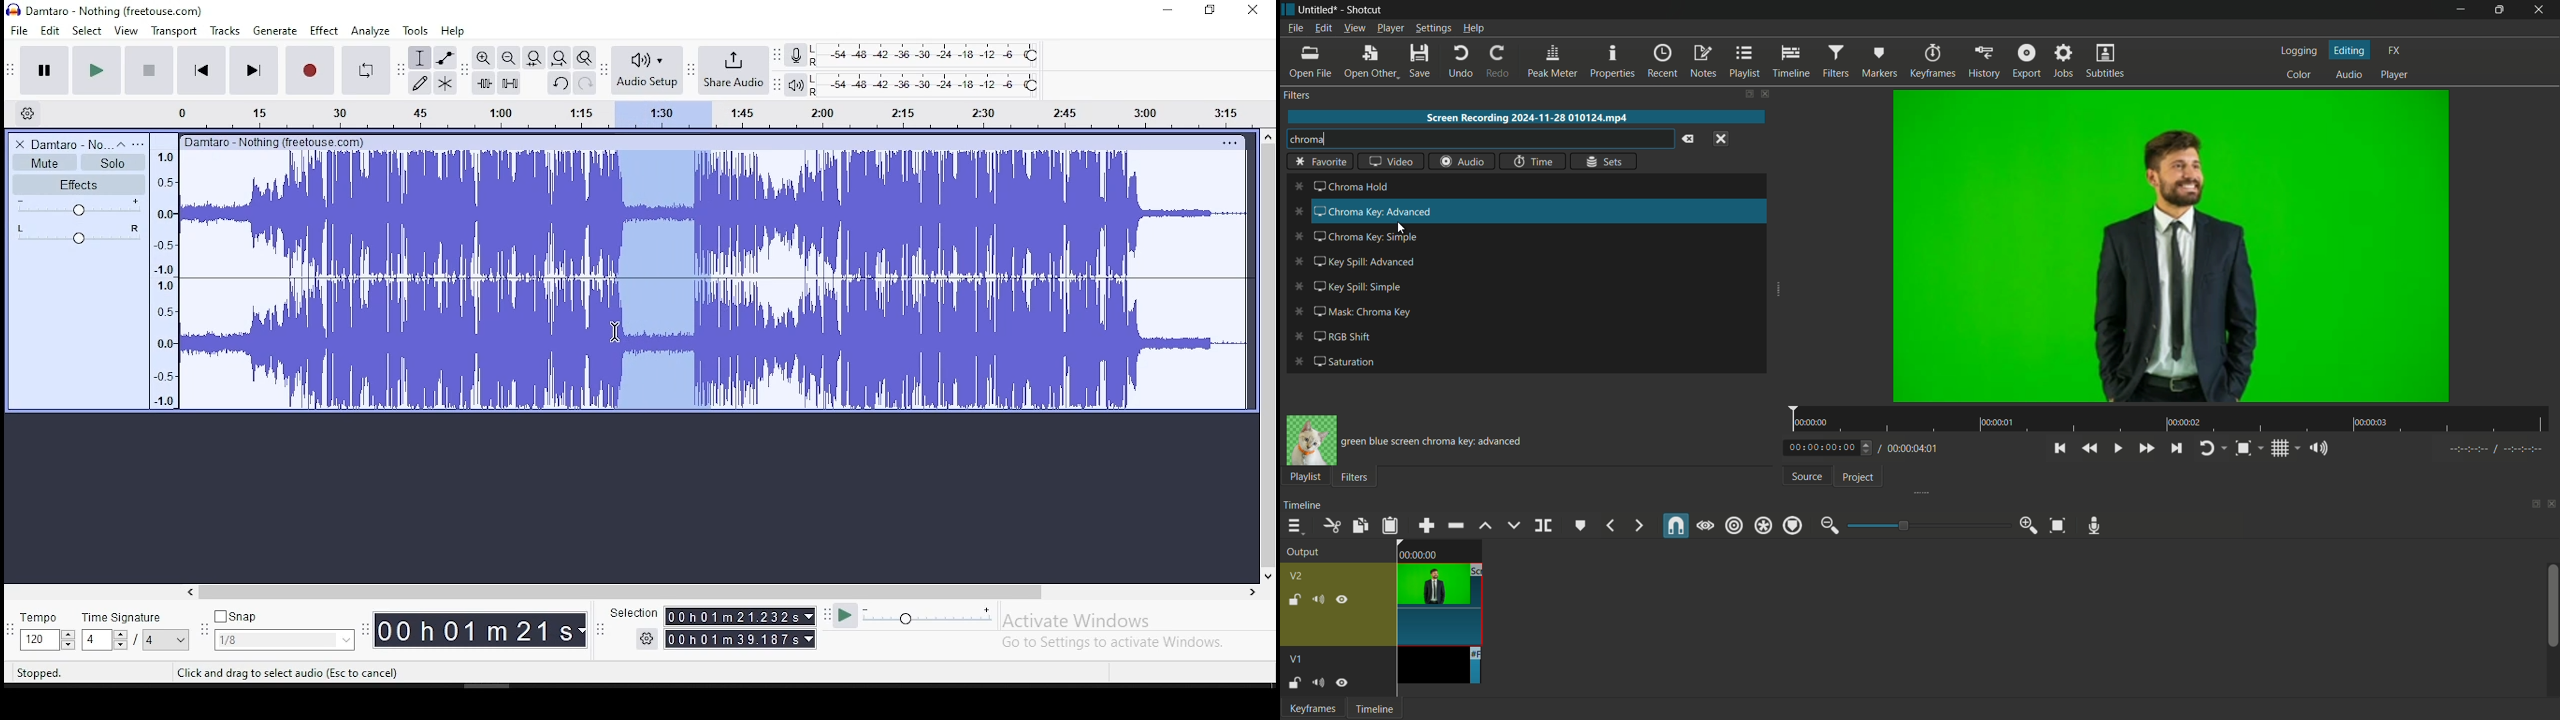 Image resolution: width=2576 pixels, height=728 pixels. What do you see at coordinates (1821, 447) in the screenshot?
I see `current time` at bounding box center [1821, 447].